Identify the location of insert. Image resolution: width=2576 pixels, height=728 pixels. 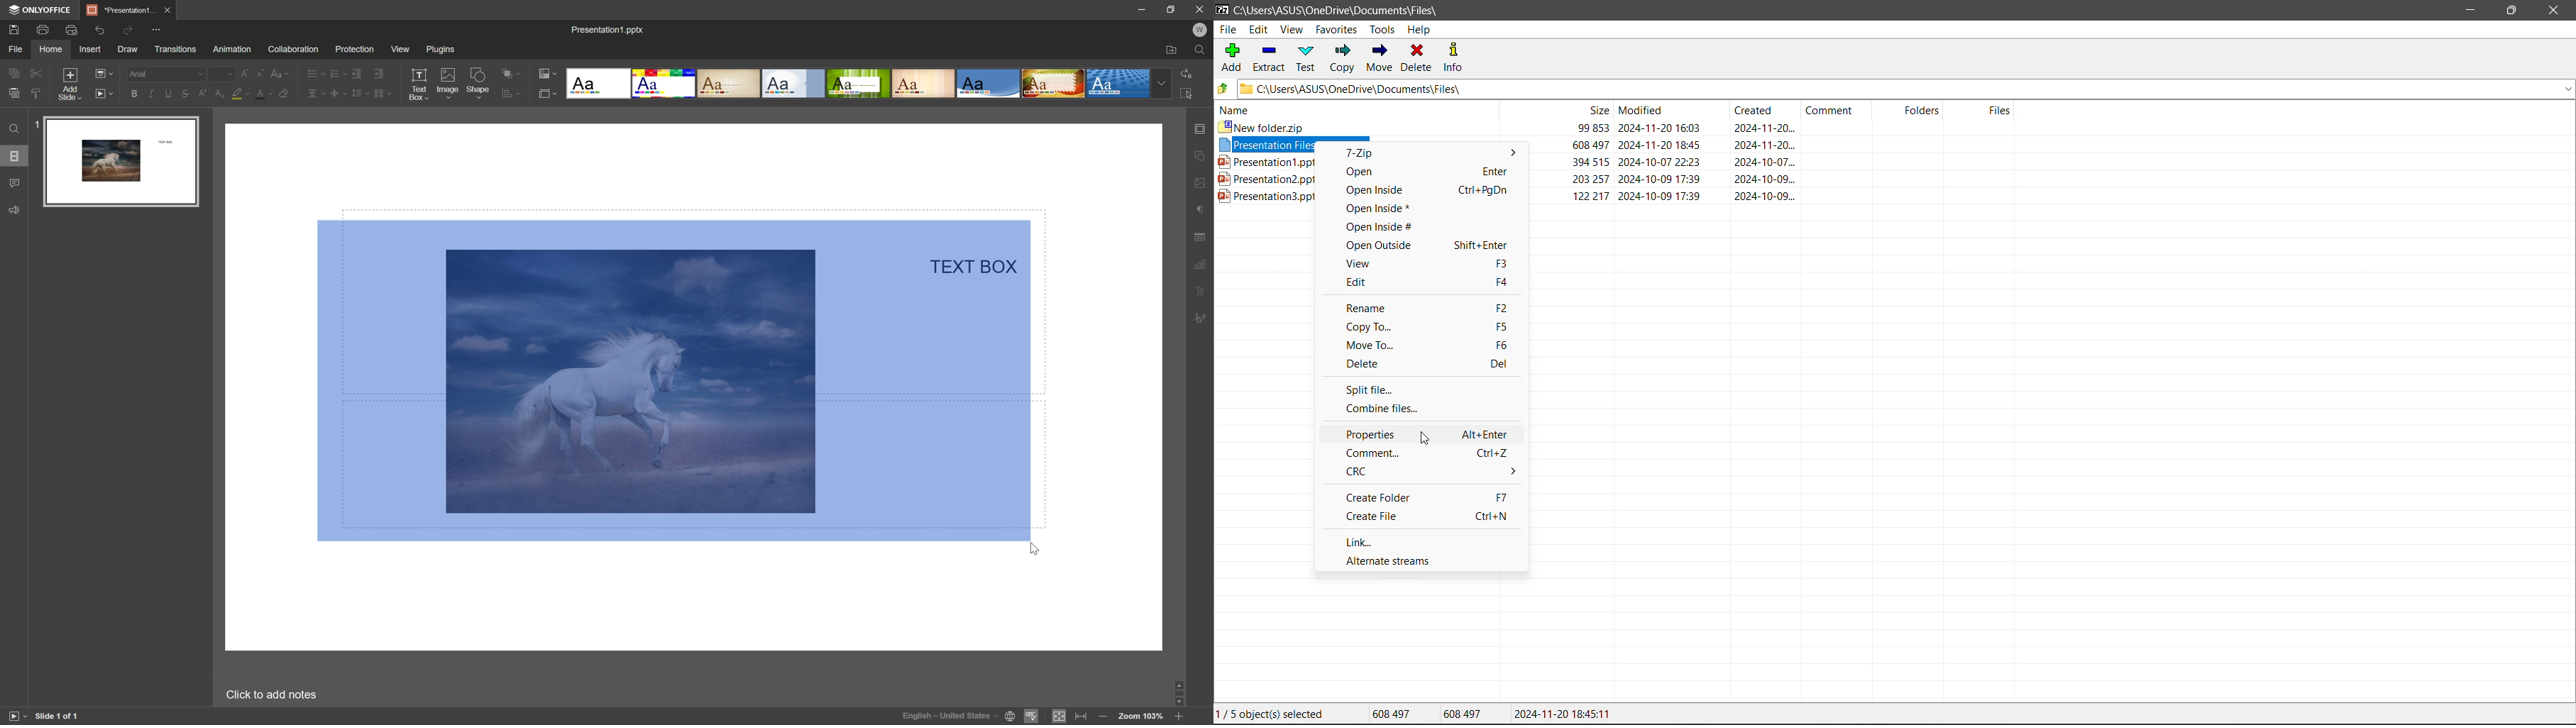
(92, 50).